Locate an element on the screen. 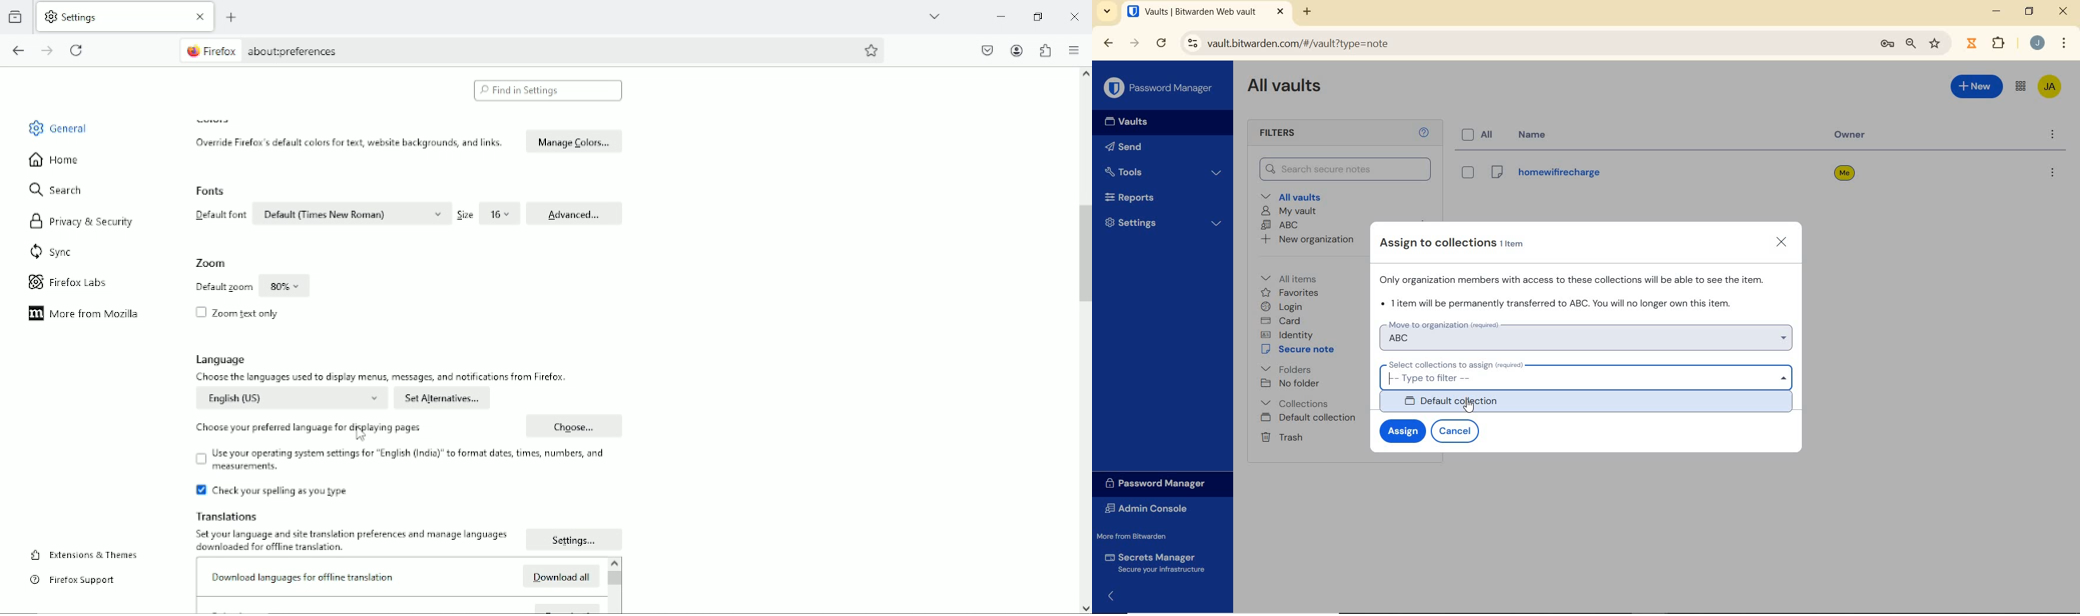 The width and height of the screenshot is (2100, 616). reload is located at coordinates (1161, 44).